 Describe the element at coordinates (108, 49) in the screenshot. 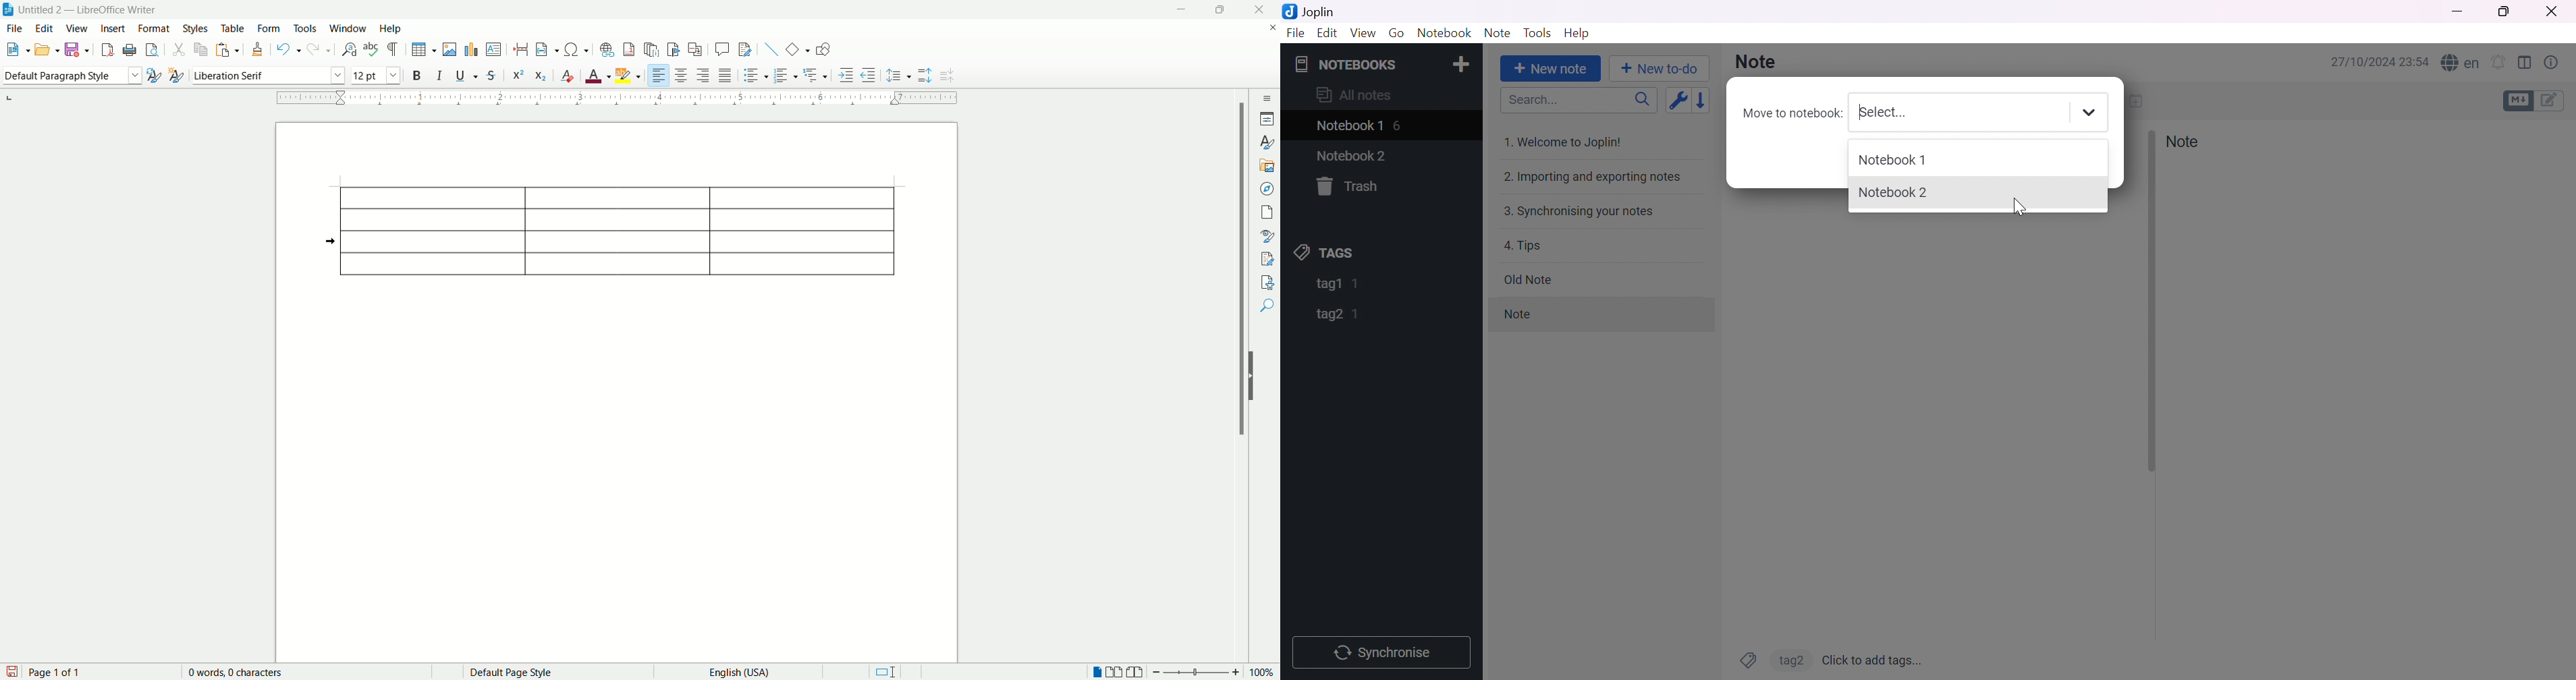

I see `export as PDF` at that location.